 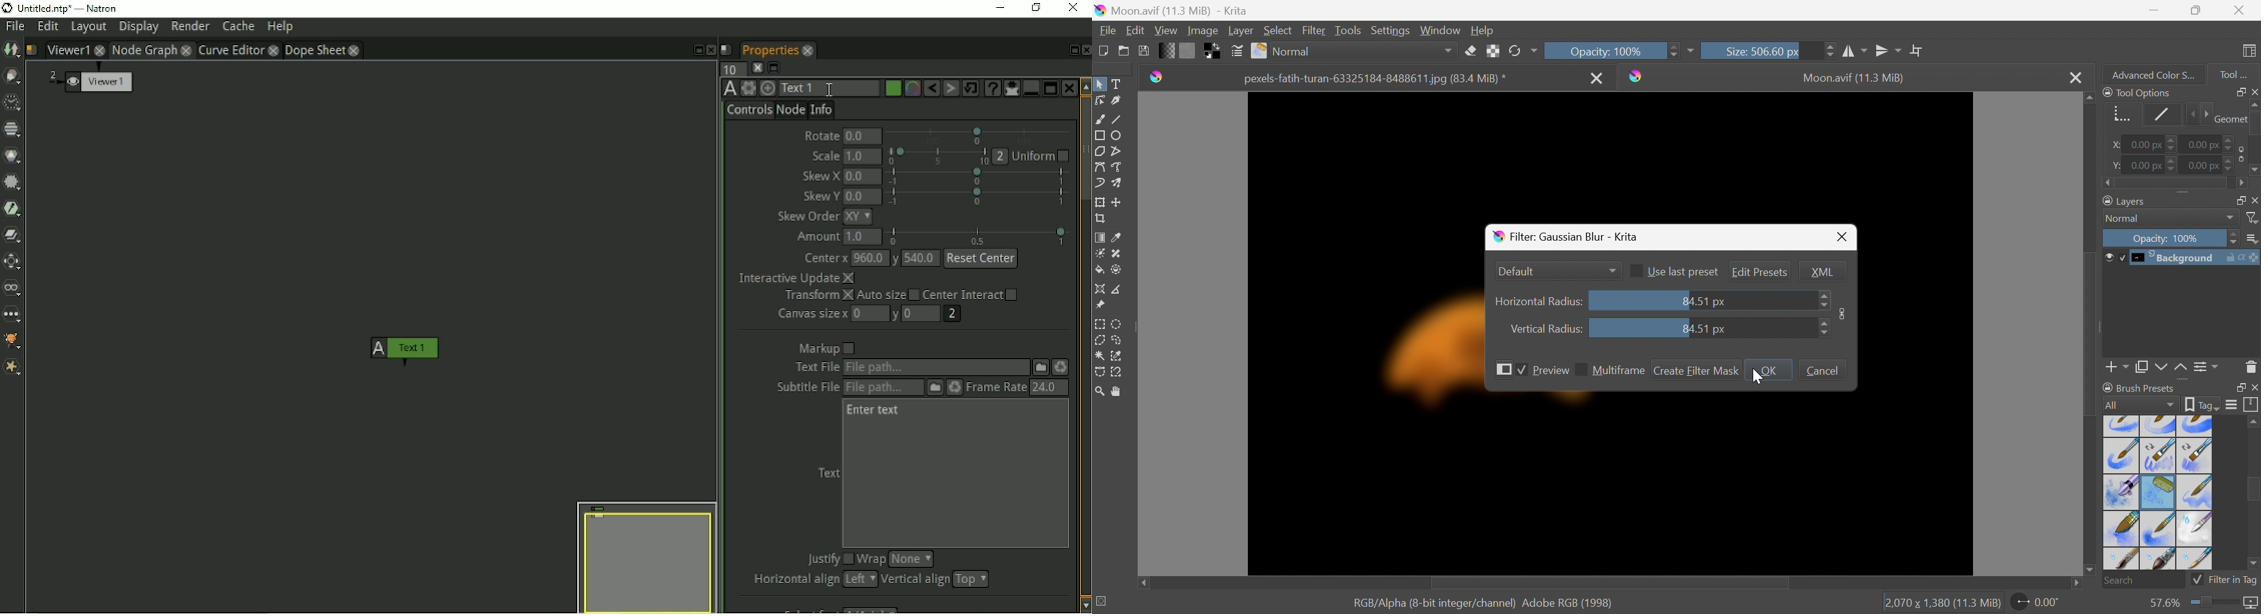 What do you see at coordinates (1099, 100) in the screenshot?
I see `Edit shapes tool` at bounding box center [1099, 100].